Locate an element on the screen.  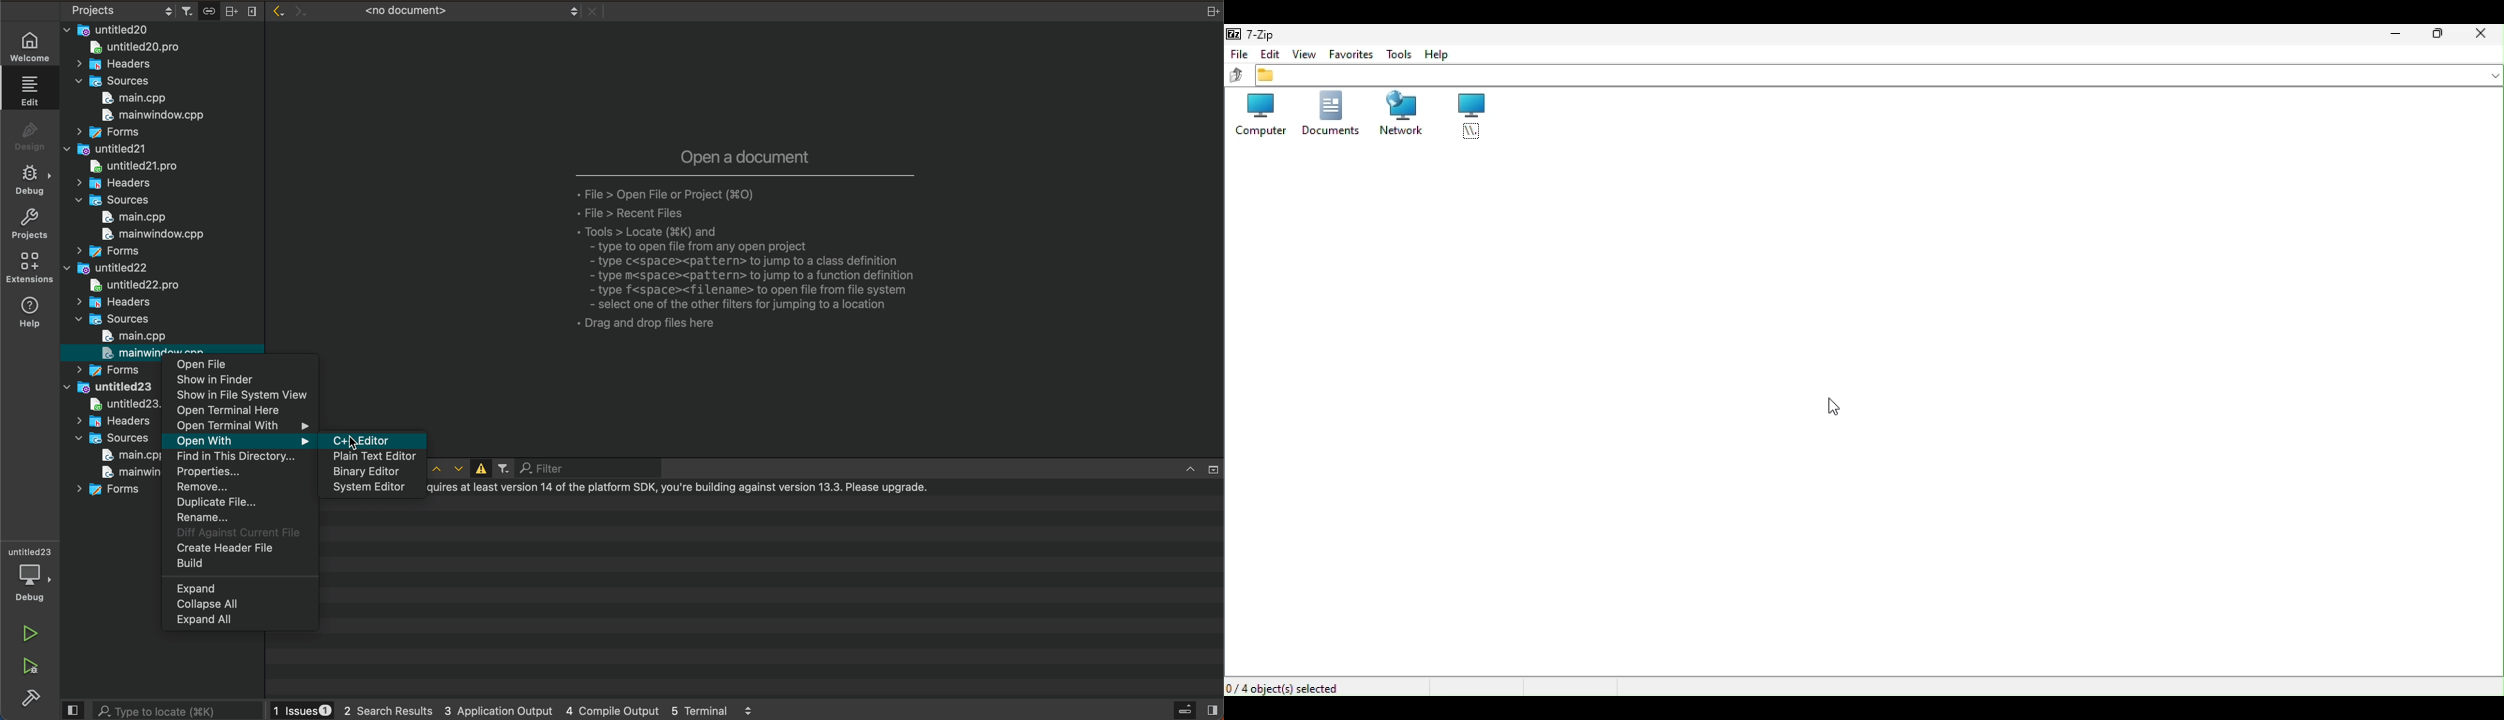
headers is located at coordinates (113, 184).